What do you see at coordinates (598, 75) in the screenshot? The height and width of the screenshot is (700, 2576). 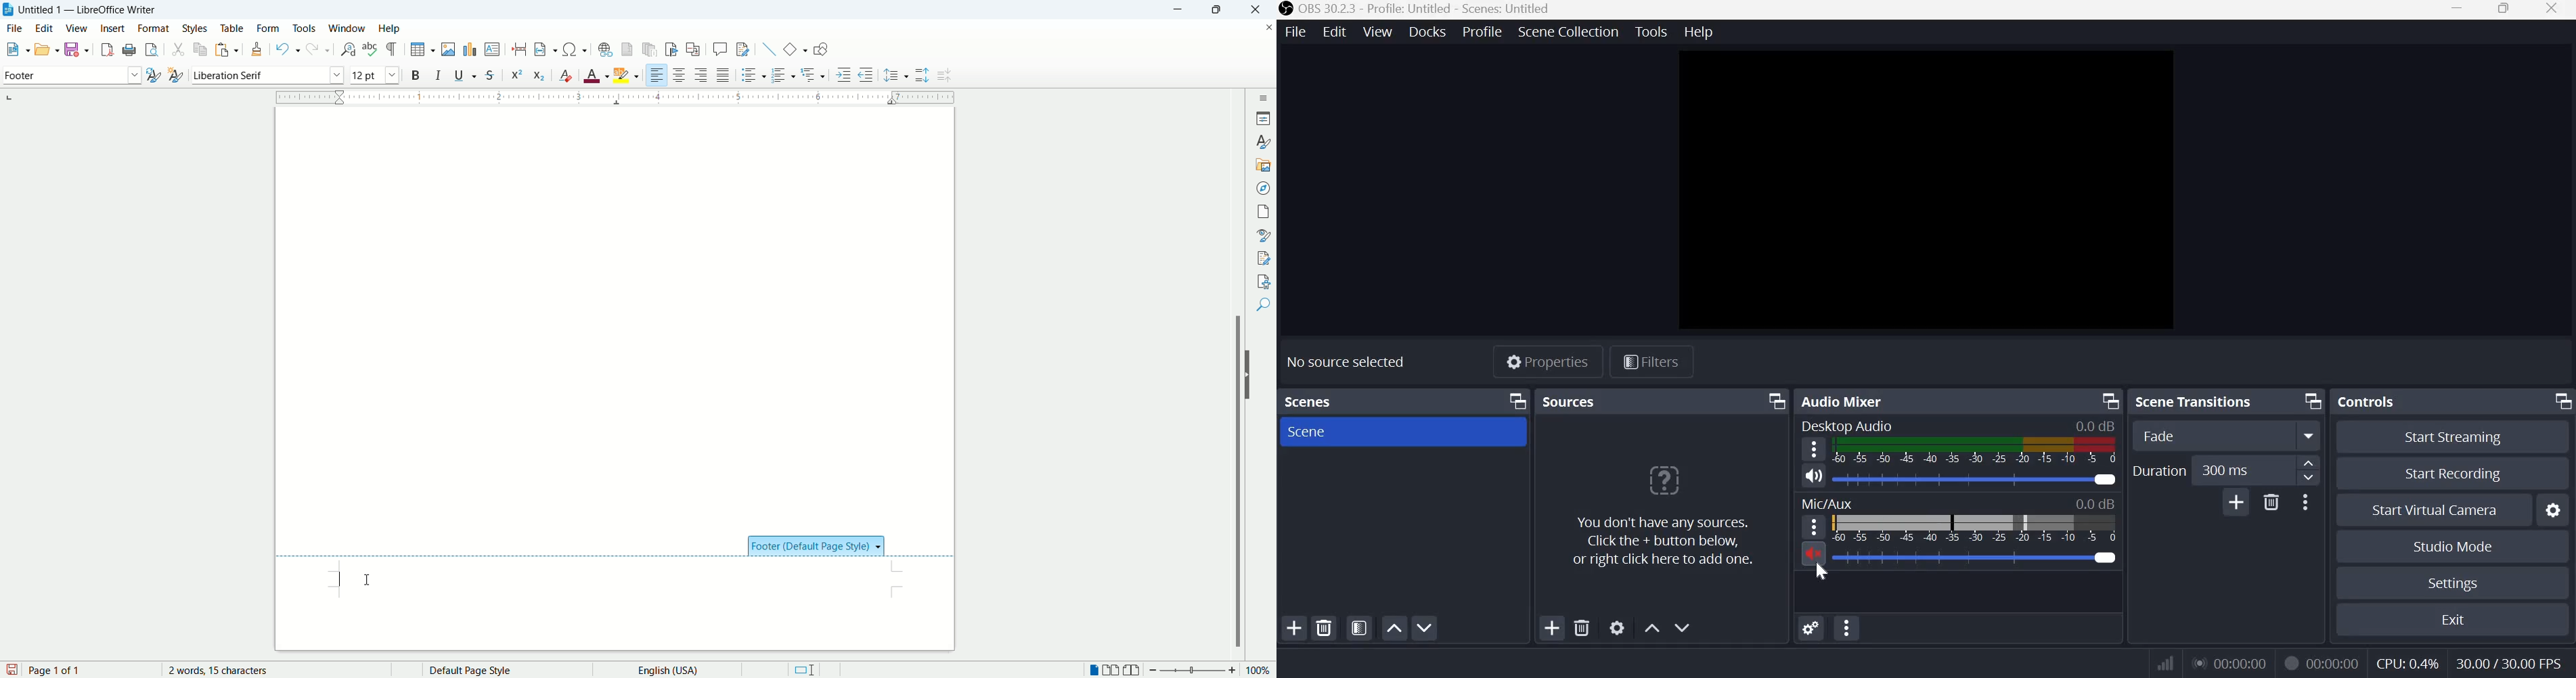 I see `text color` at bounding box center [598, 75].